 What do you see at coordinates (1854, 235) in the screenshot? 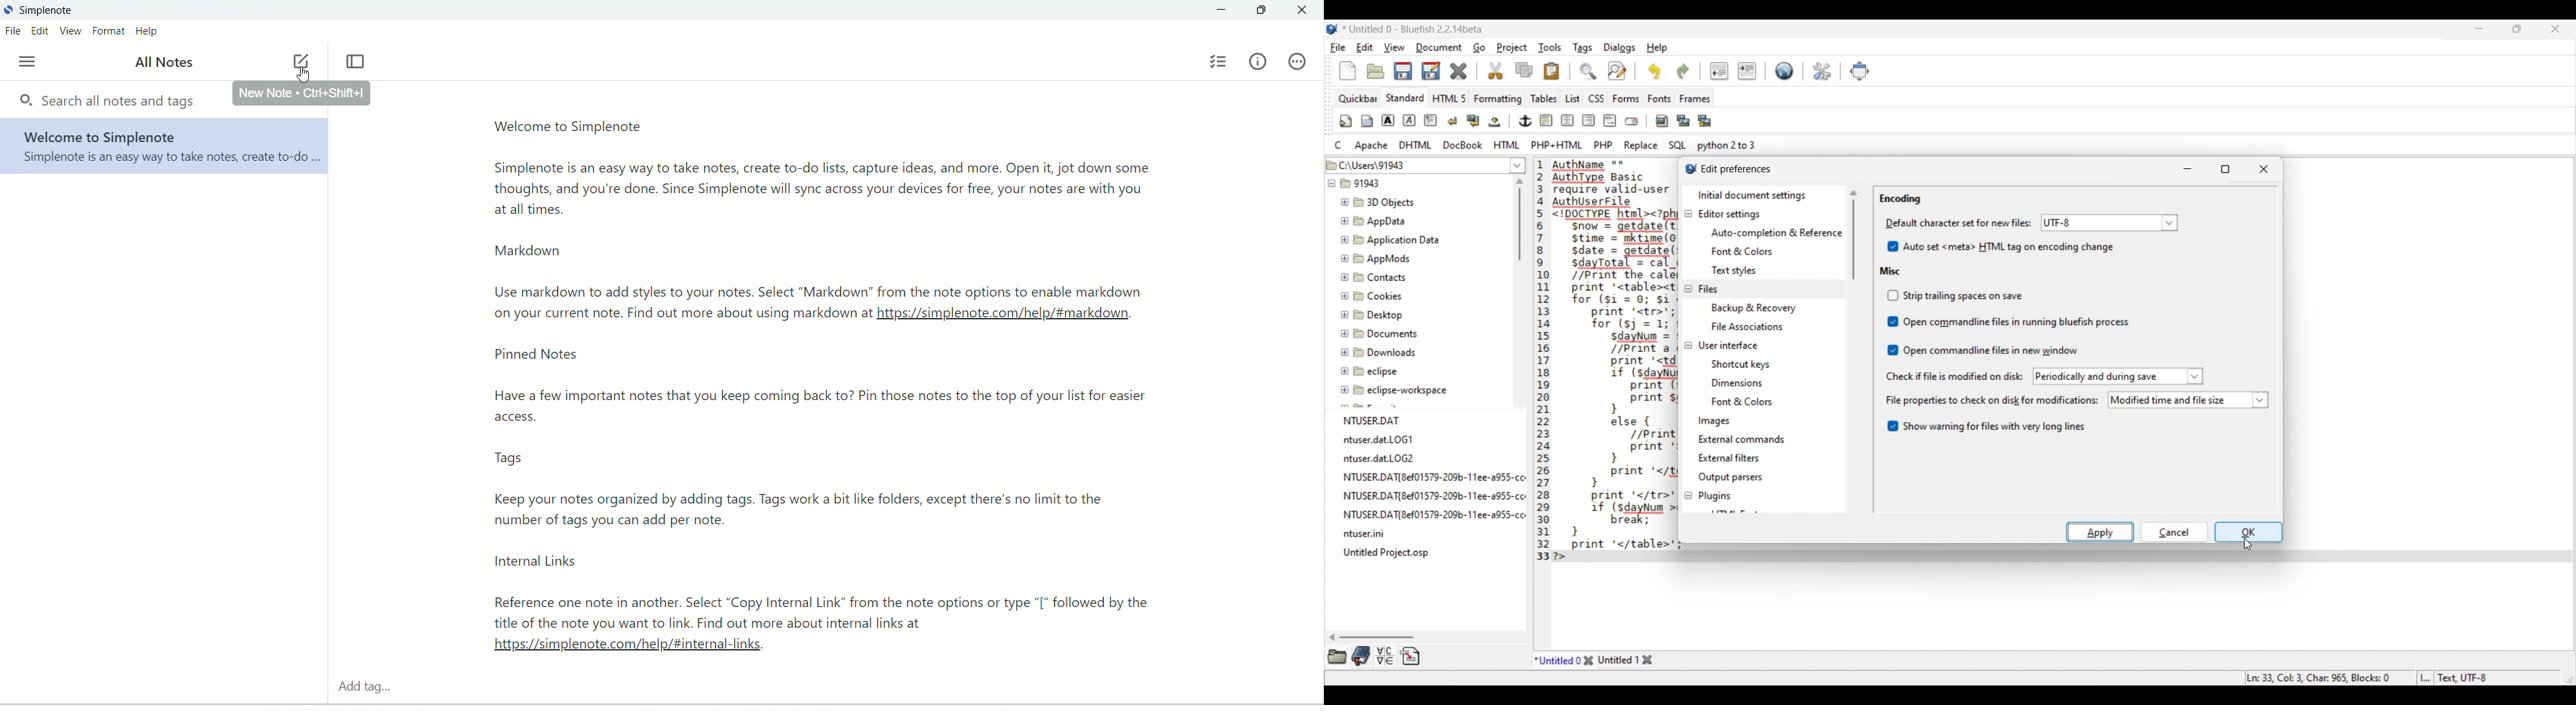
I see `Vertical slide bar` at bounding box center [1854, 235].